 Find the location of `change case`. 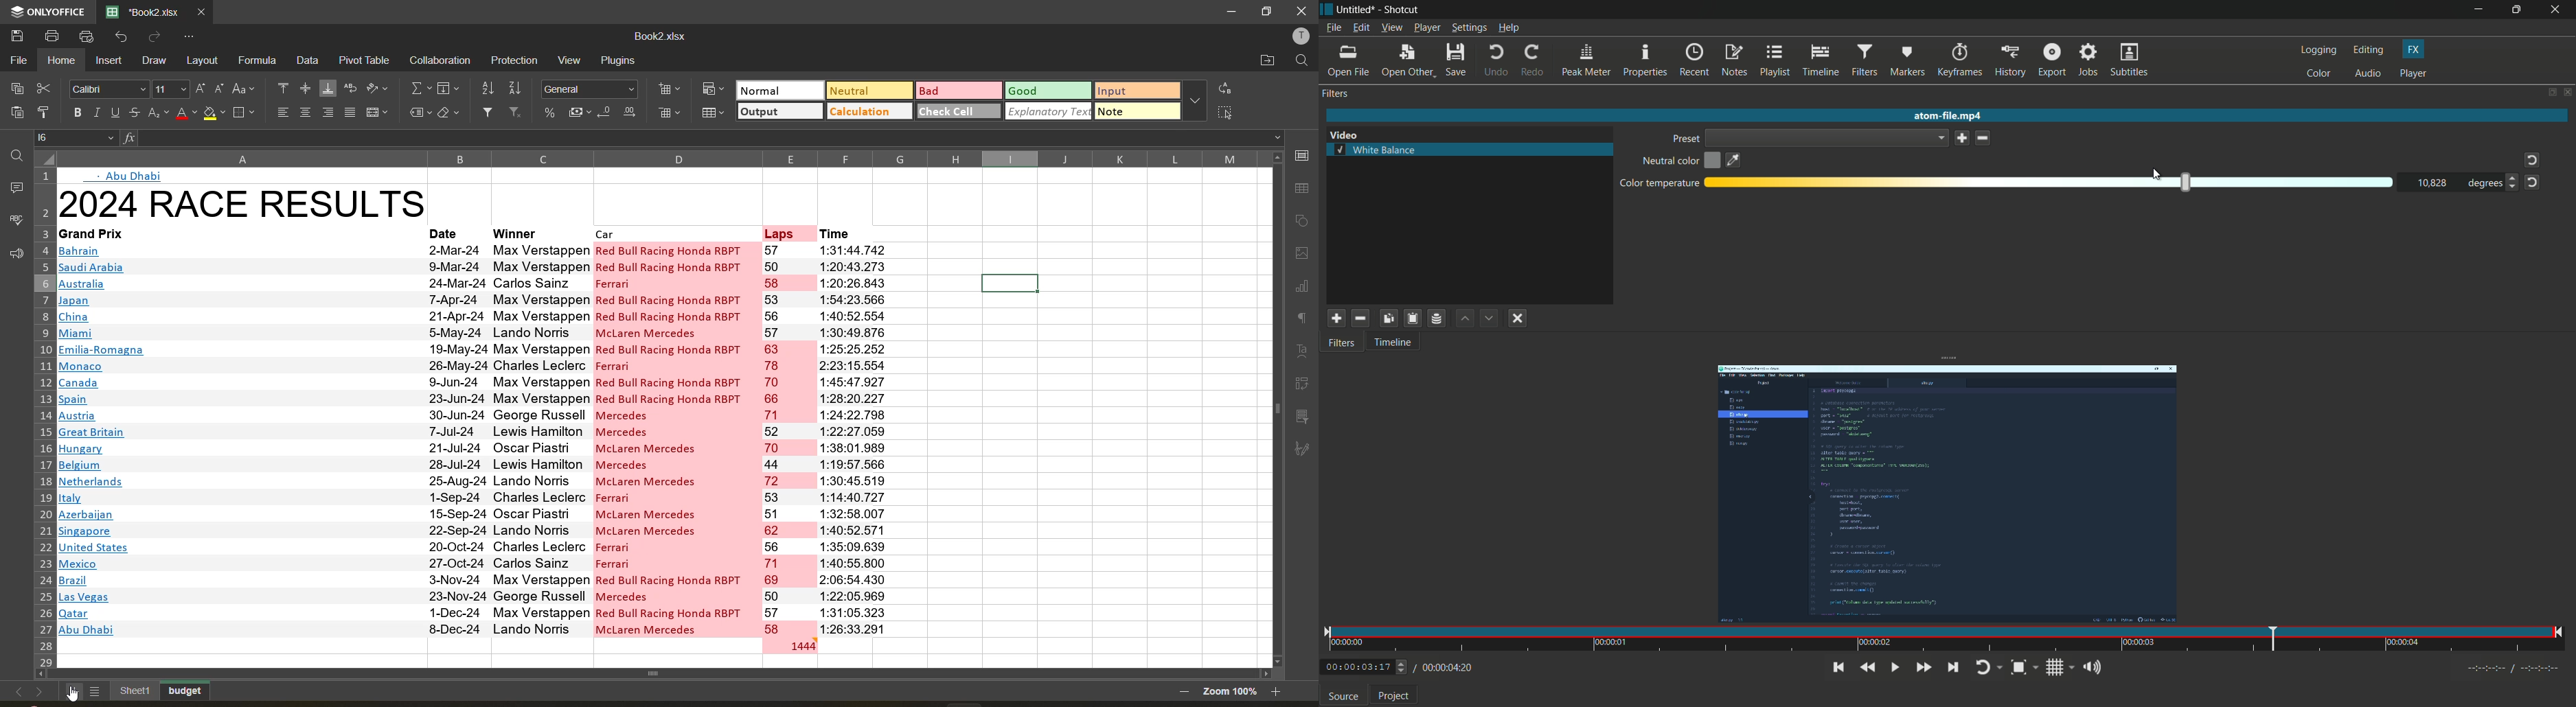

change case is located at coordinates (247, 89).